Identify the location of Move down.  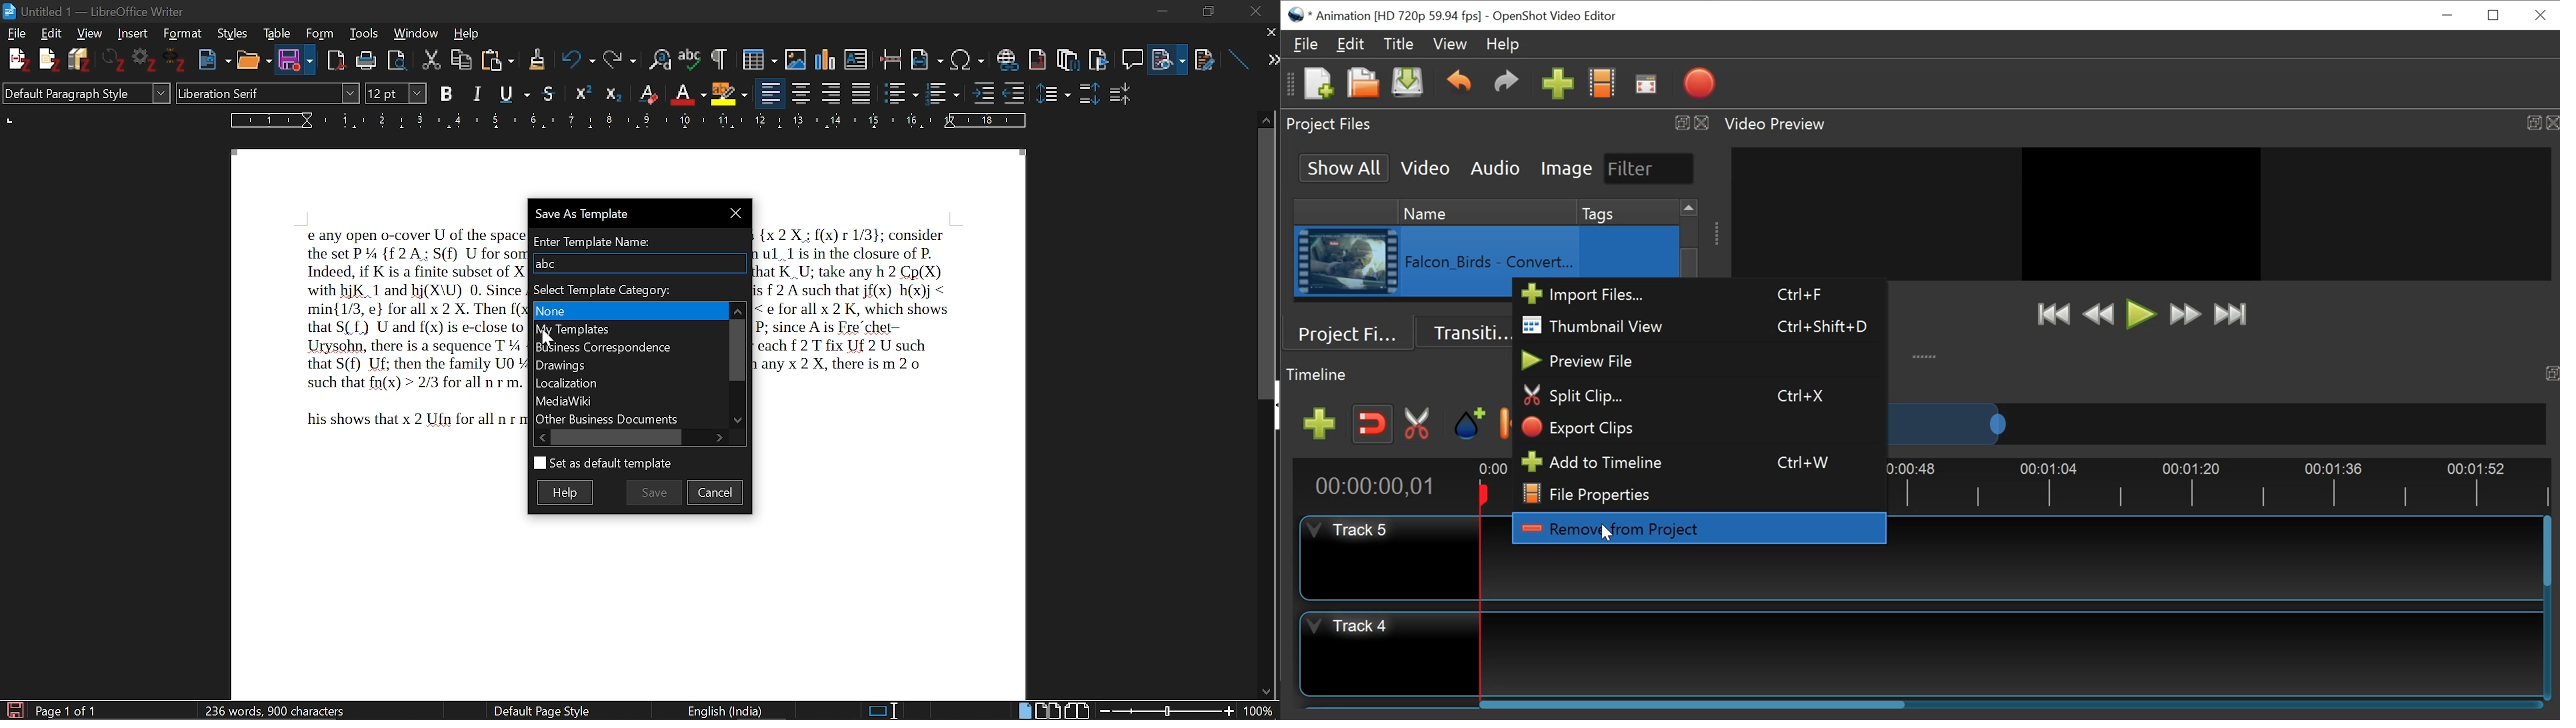
(740, 421).